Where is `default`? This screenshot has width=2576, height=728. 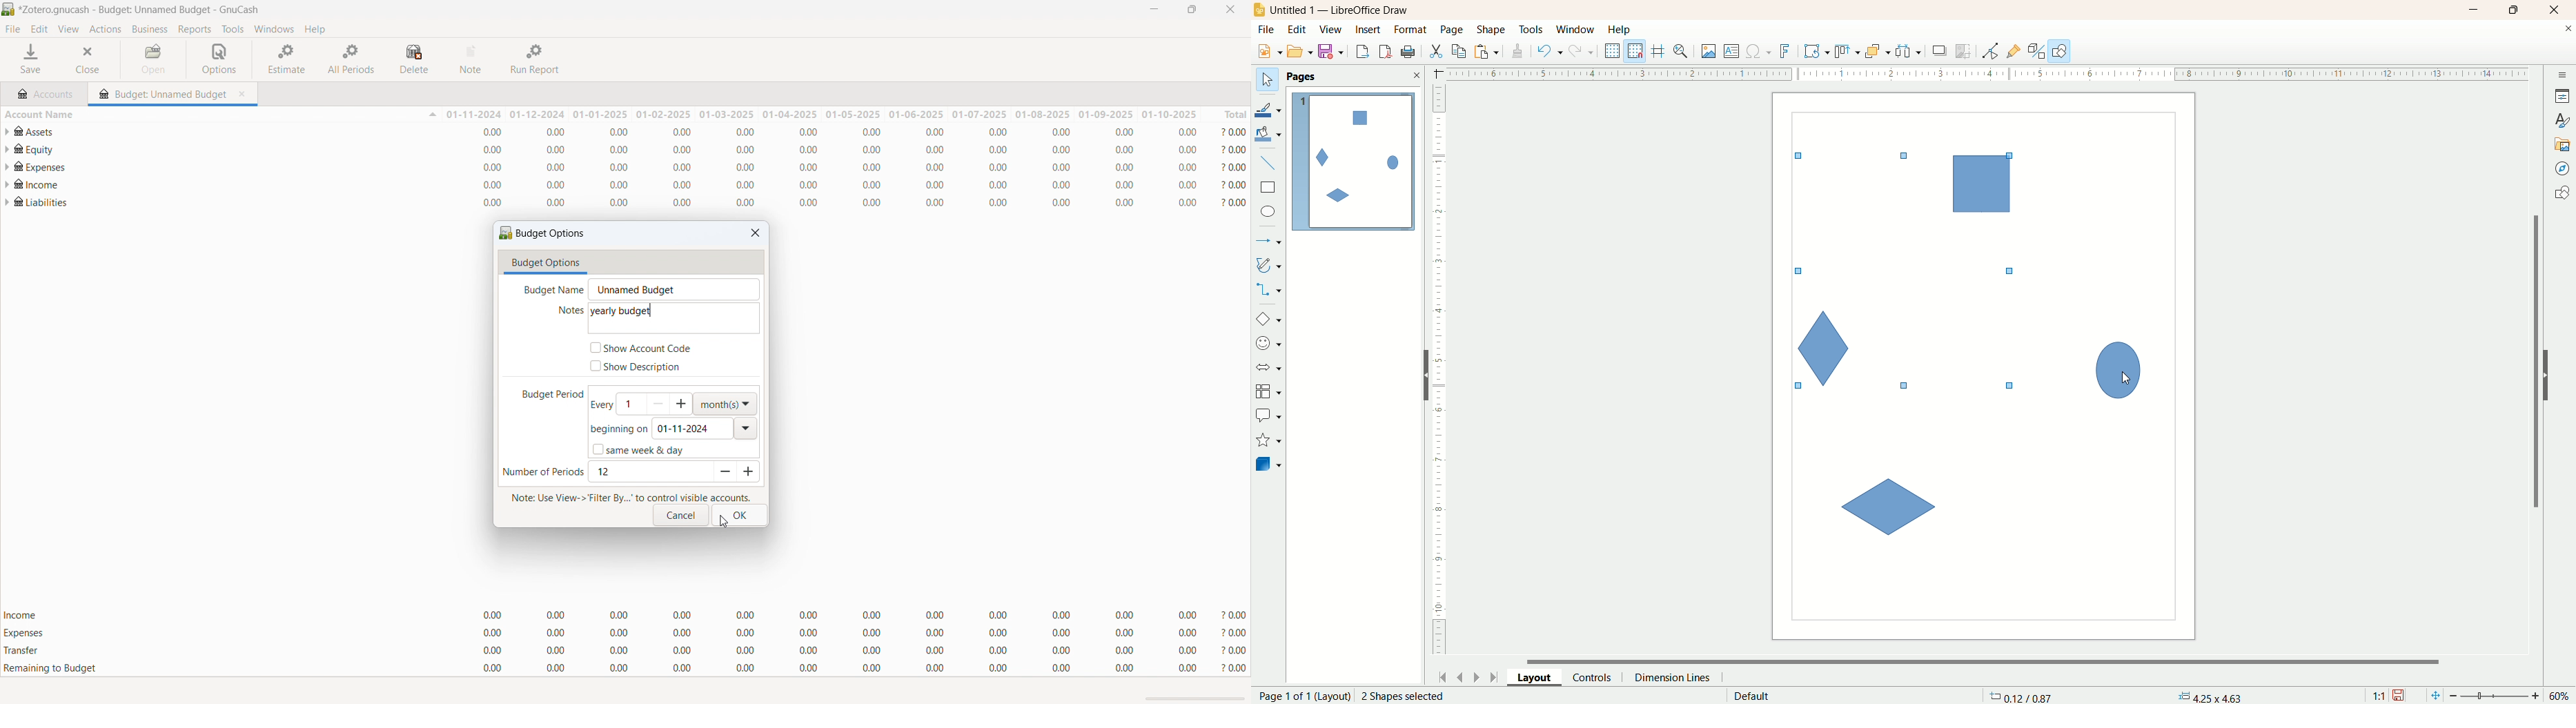 default is located at coordinates (1753, 696).